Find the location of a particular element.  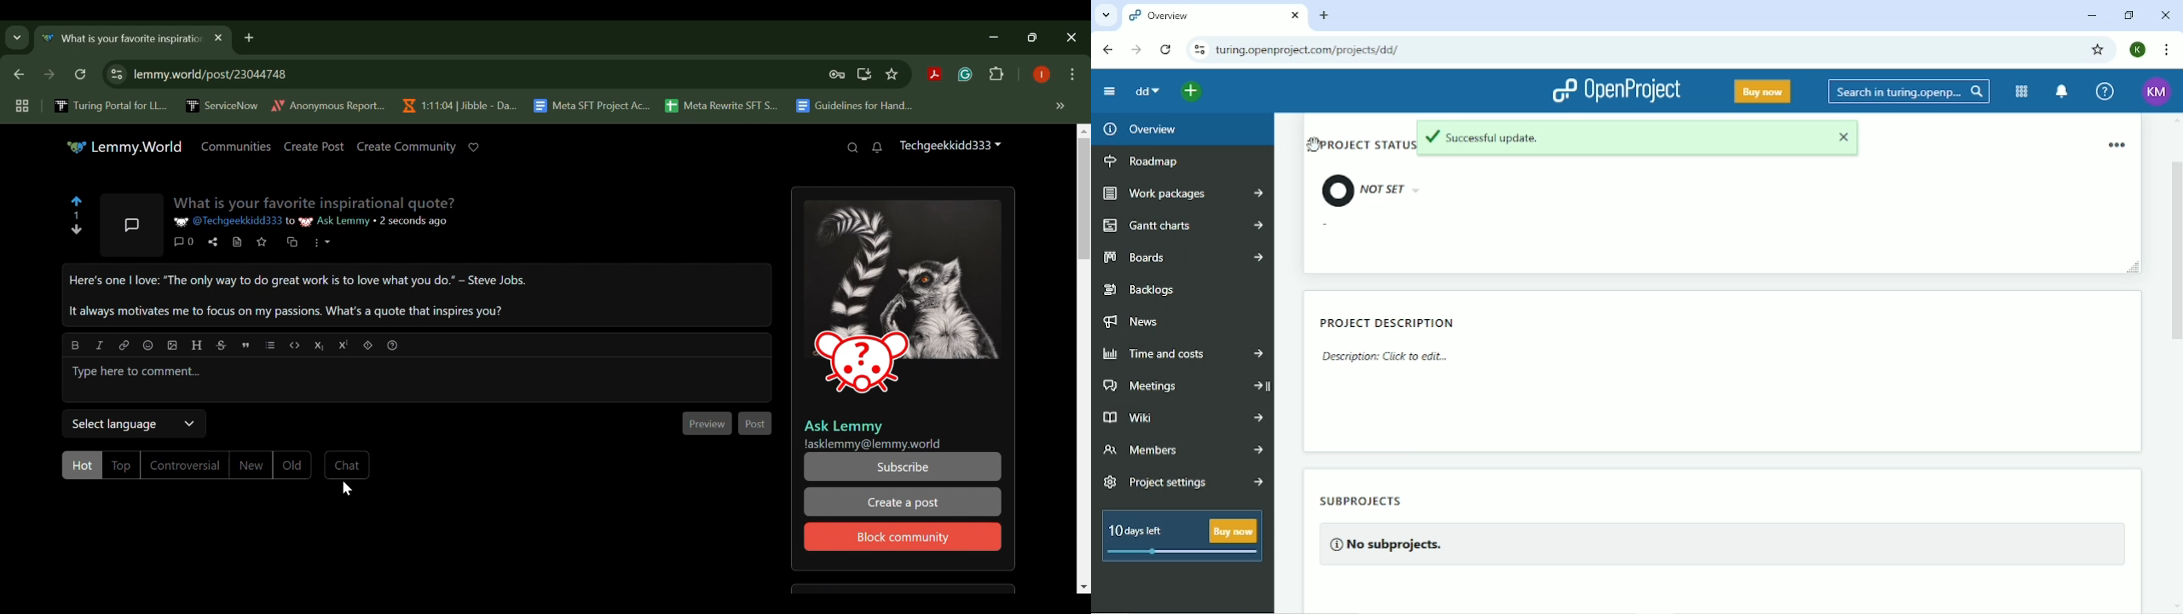

Search is located at coordinates (1909, 91).